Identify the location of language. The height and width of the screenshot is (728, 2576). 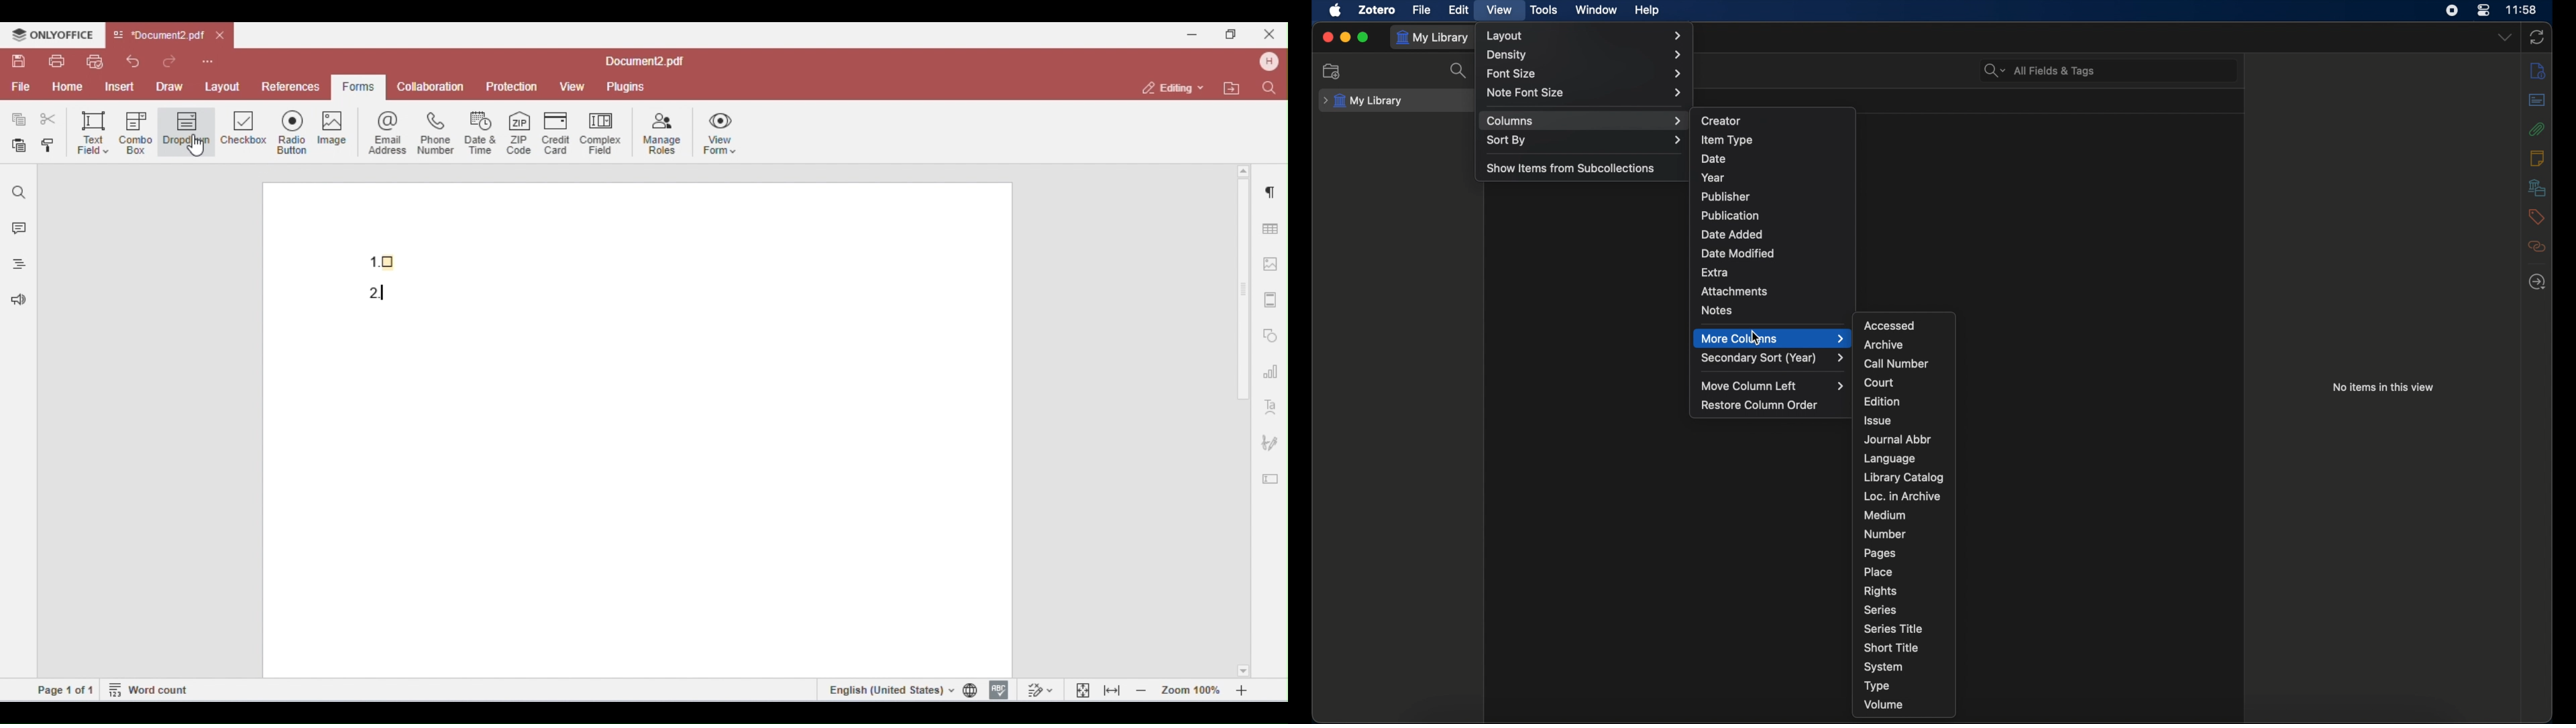
(1891, 459).